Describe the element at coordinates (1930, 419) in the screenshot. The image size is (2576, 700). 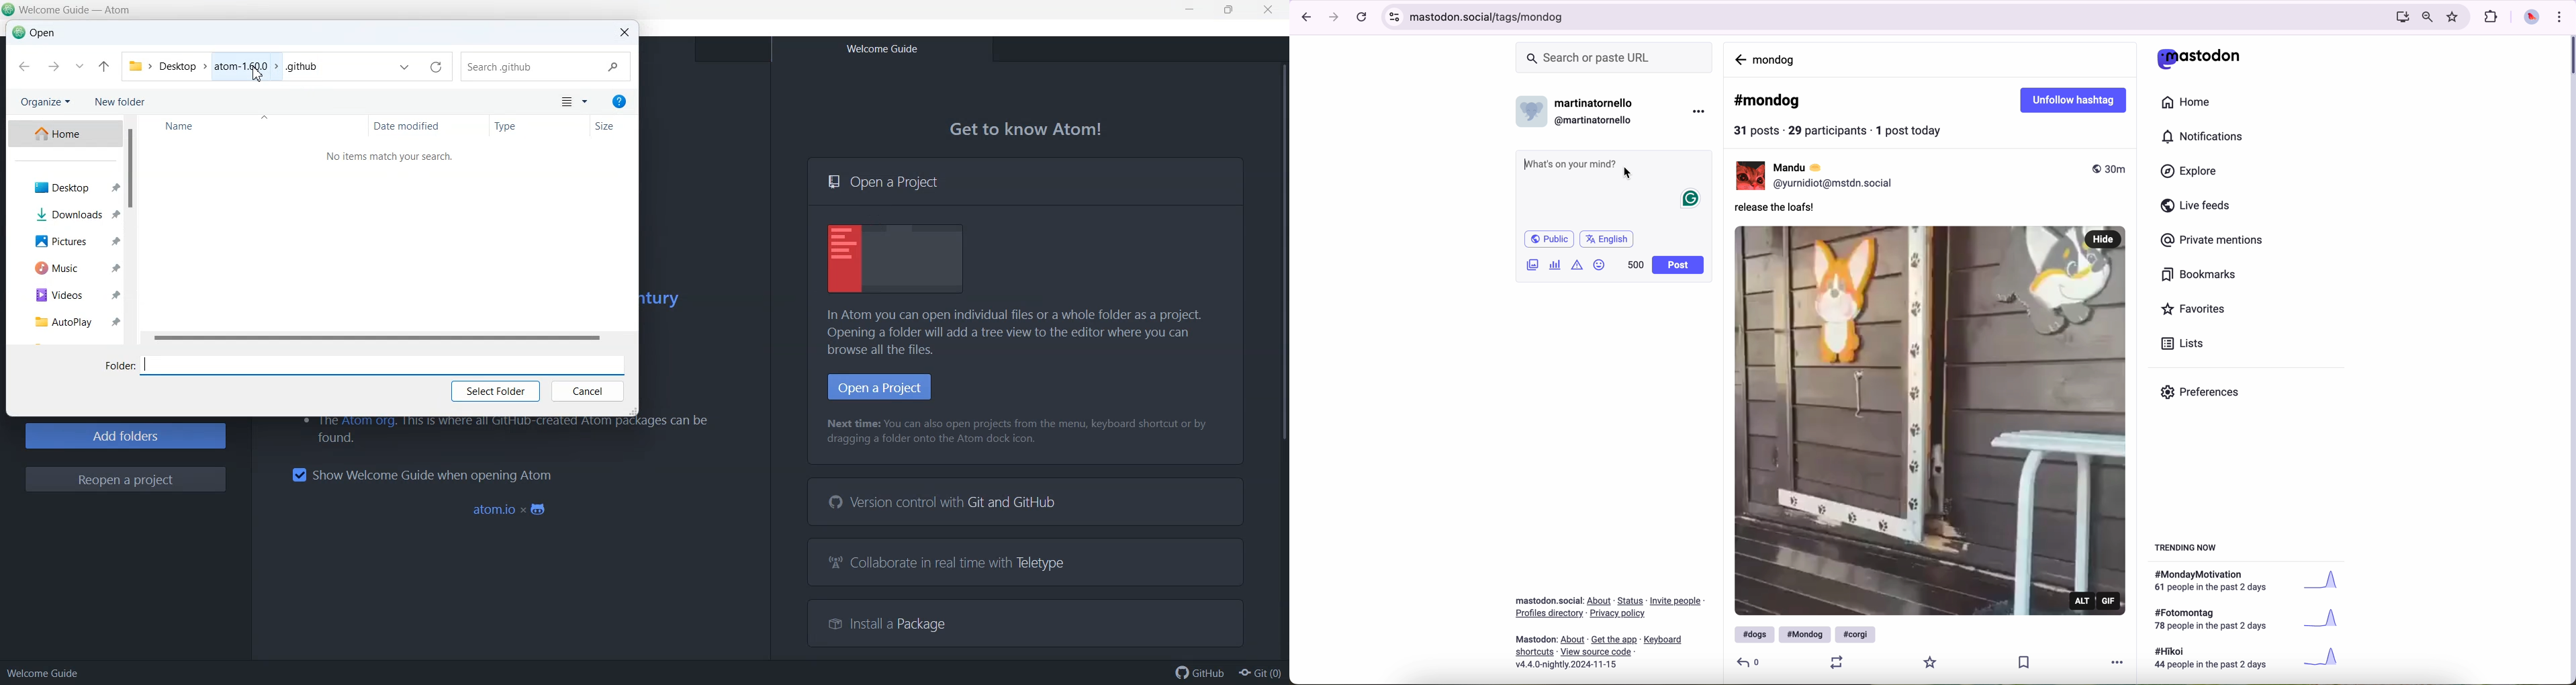
I see `gif` at that location.